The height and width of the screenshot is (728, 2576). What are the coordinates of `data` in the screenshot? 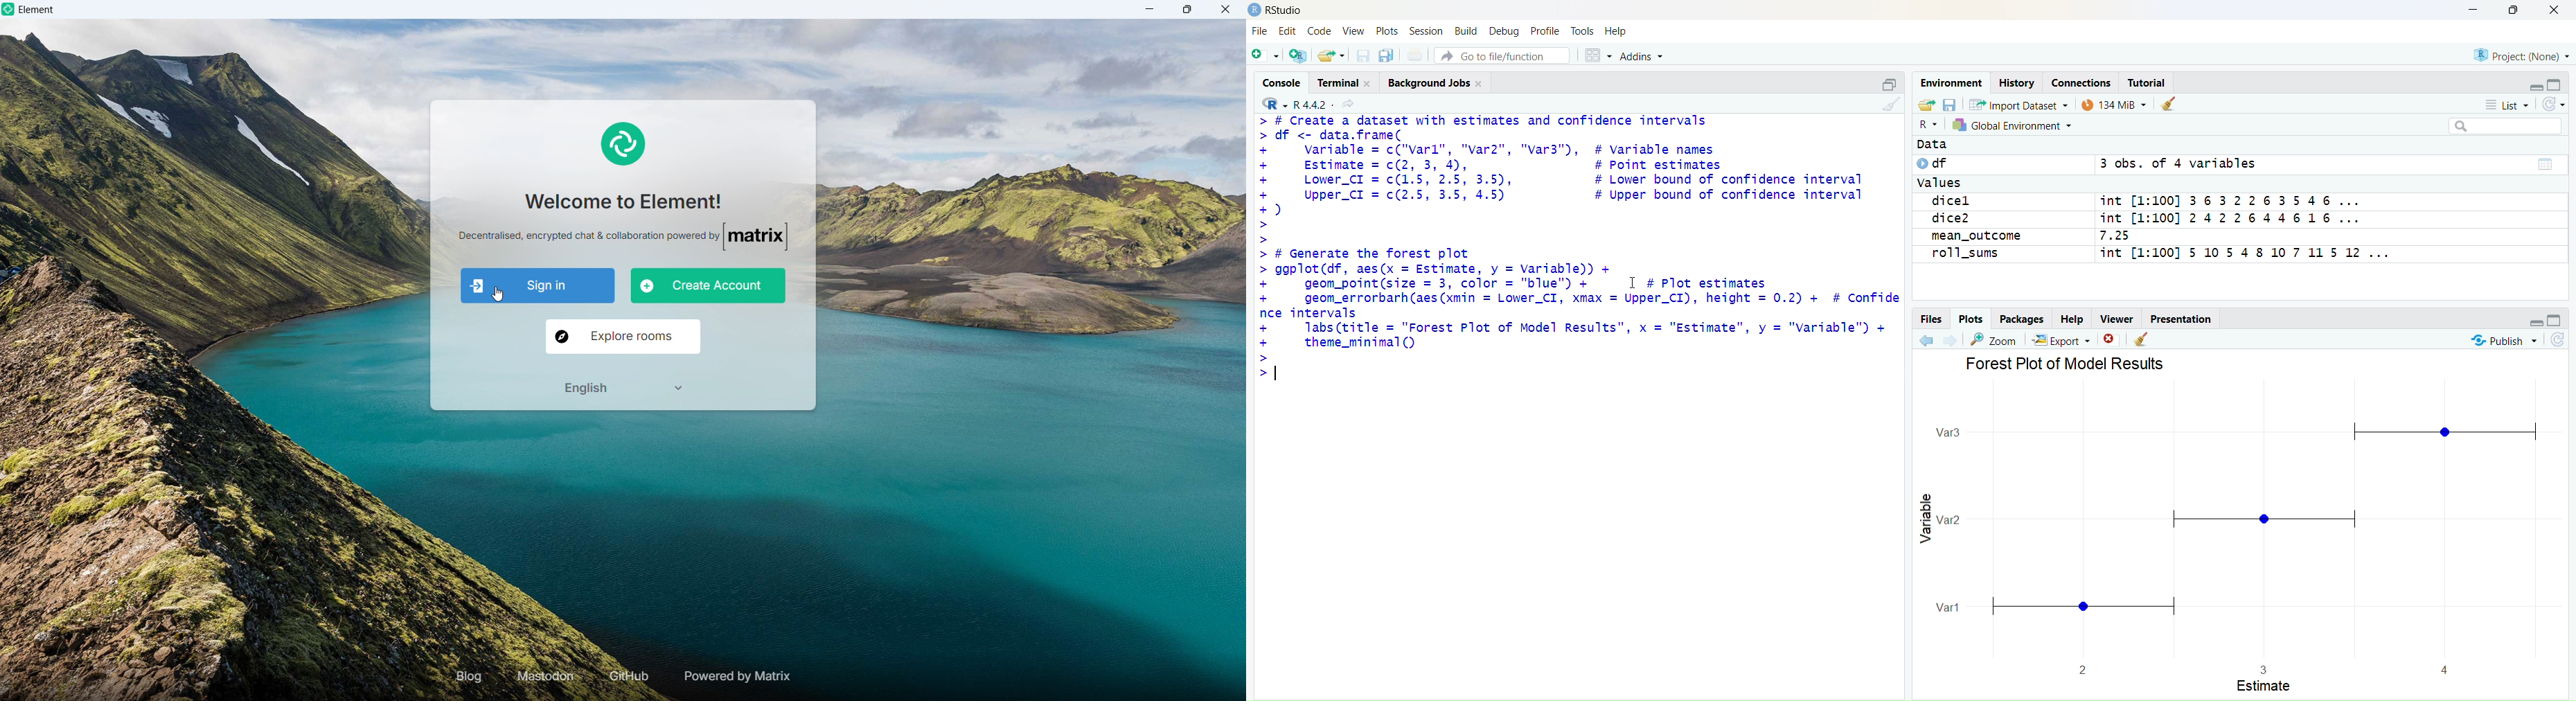 It's located at (2546, 164).